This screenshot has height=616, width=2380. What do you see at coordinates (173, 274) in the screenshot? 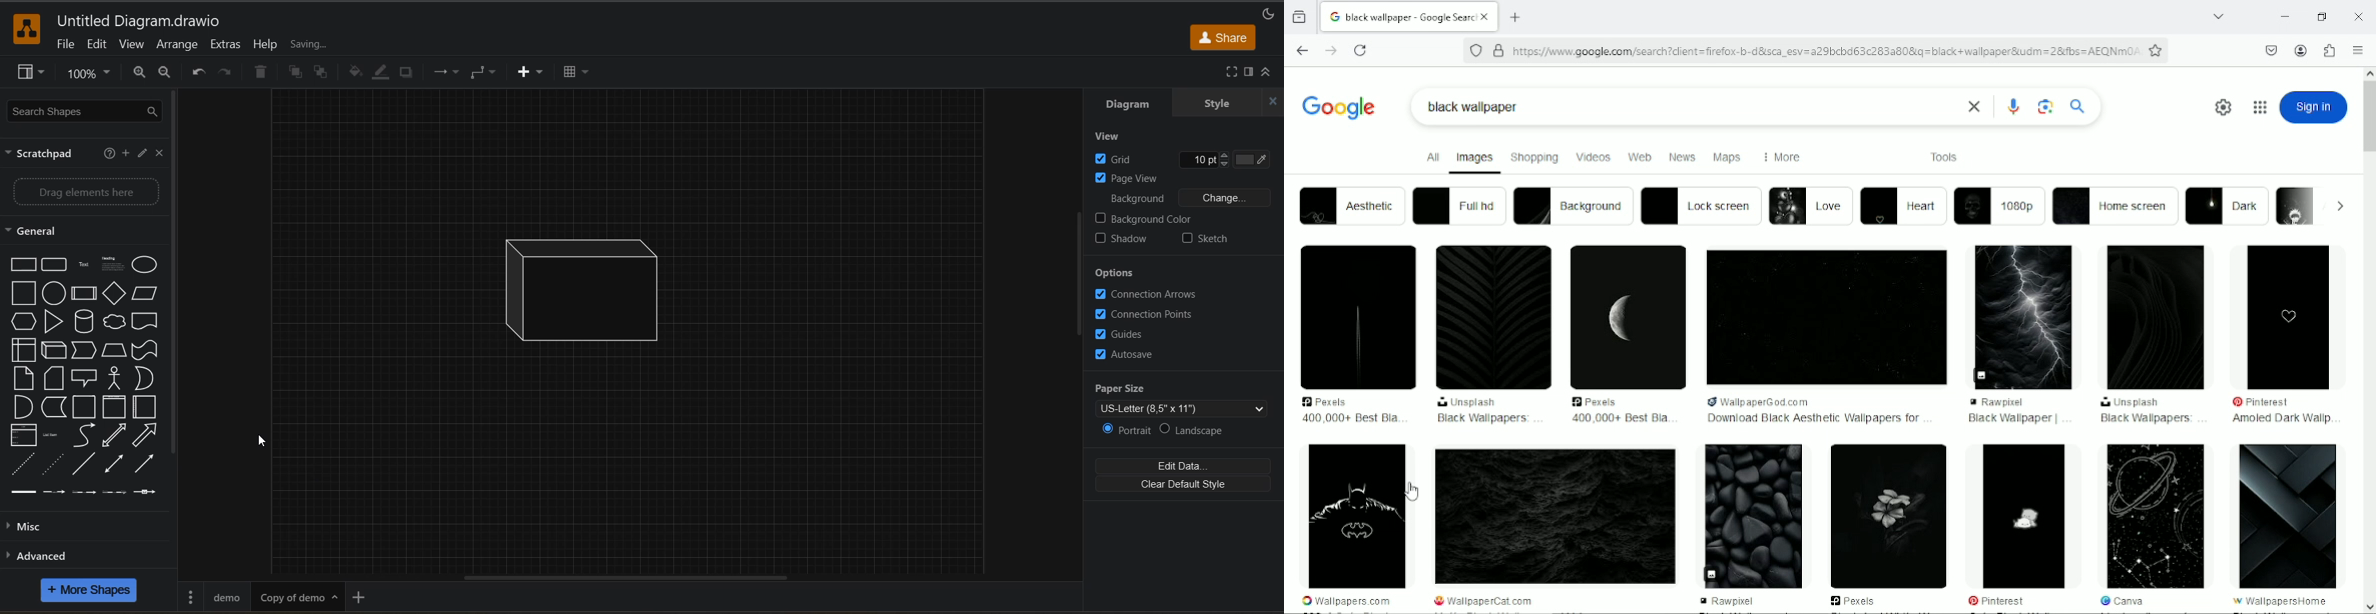
I see `vertical scroll bar` at bounding box center [173, 274].